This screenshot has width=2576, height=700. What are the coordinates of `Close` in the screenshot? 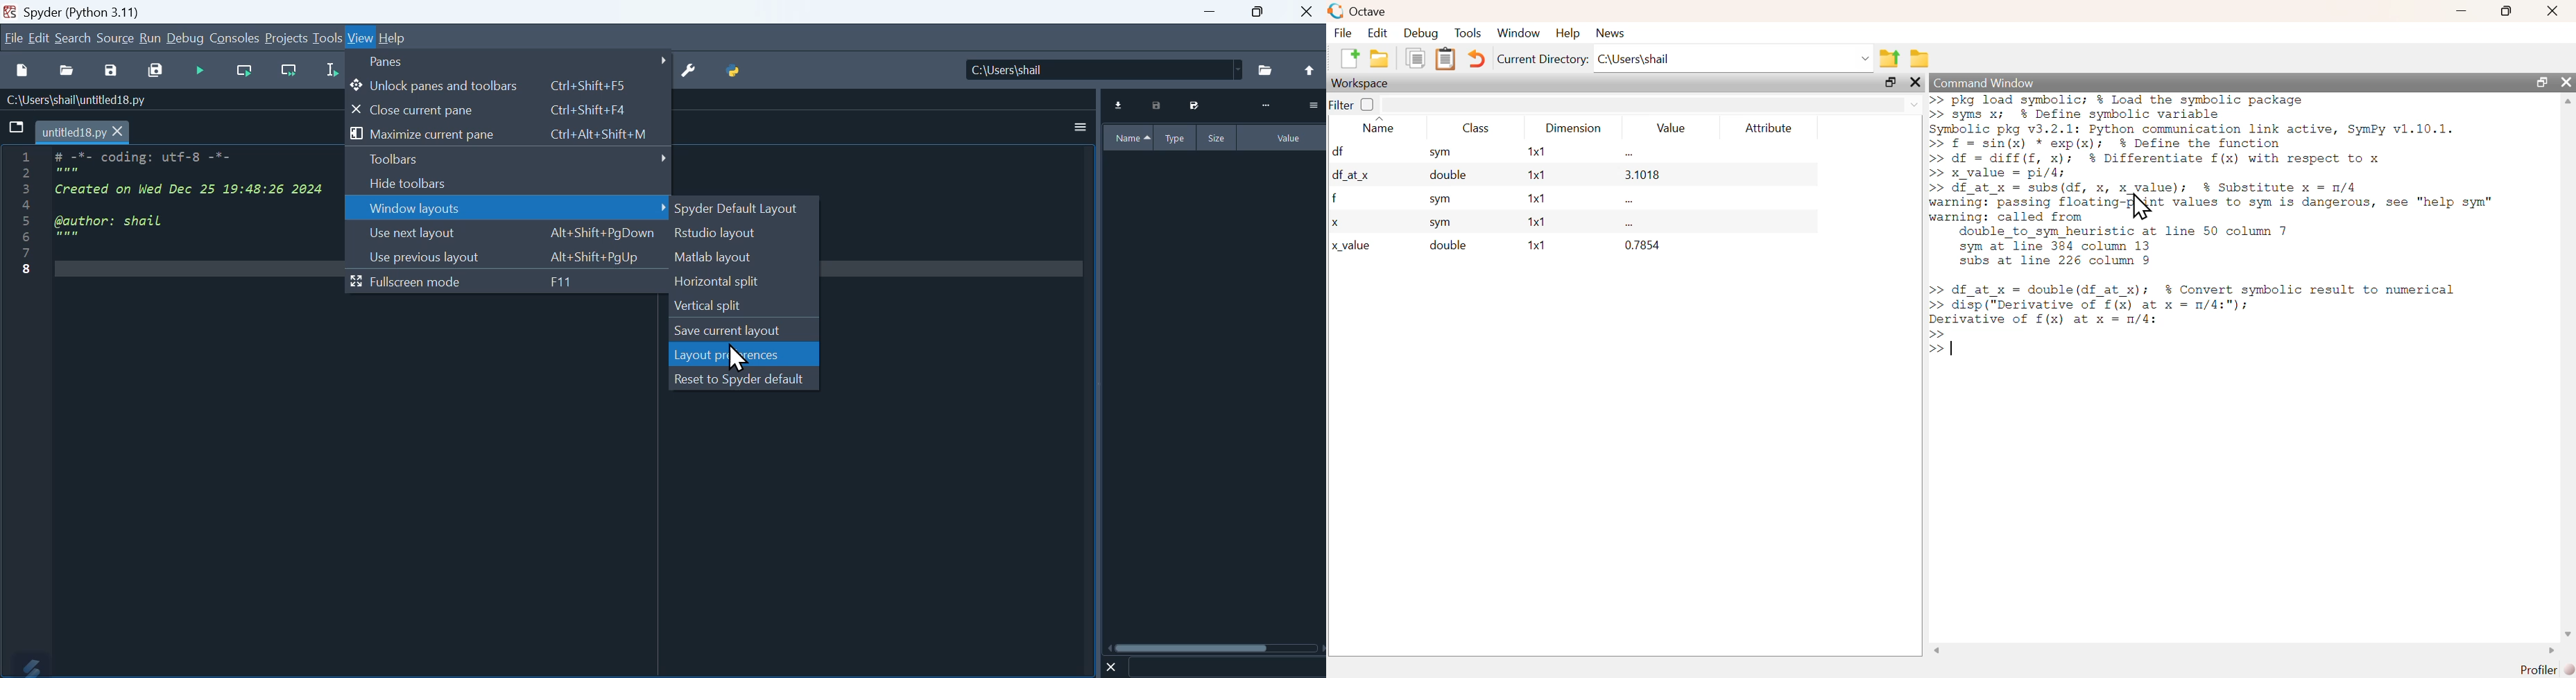 It's located at (1112, 666).